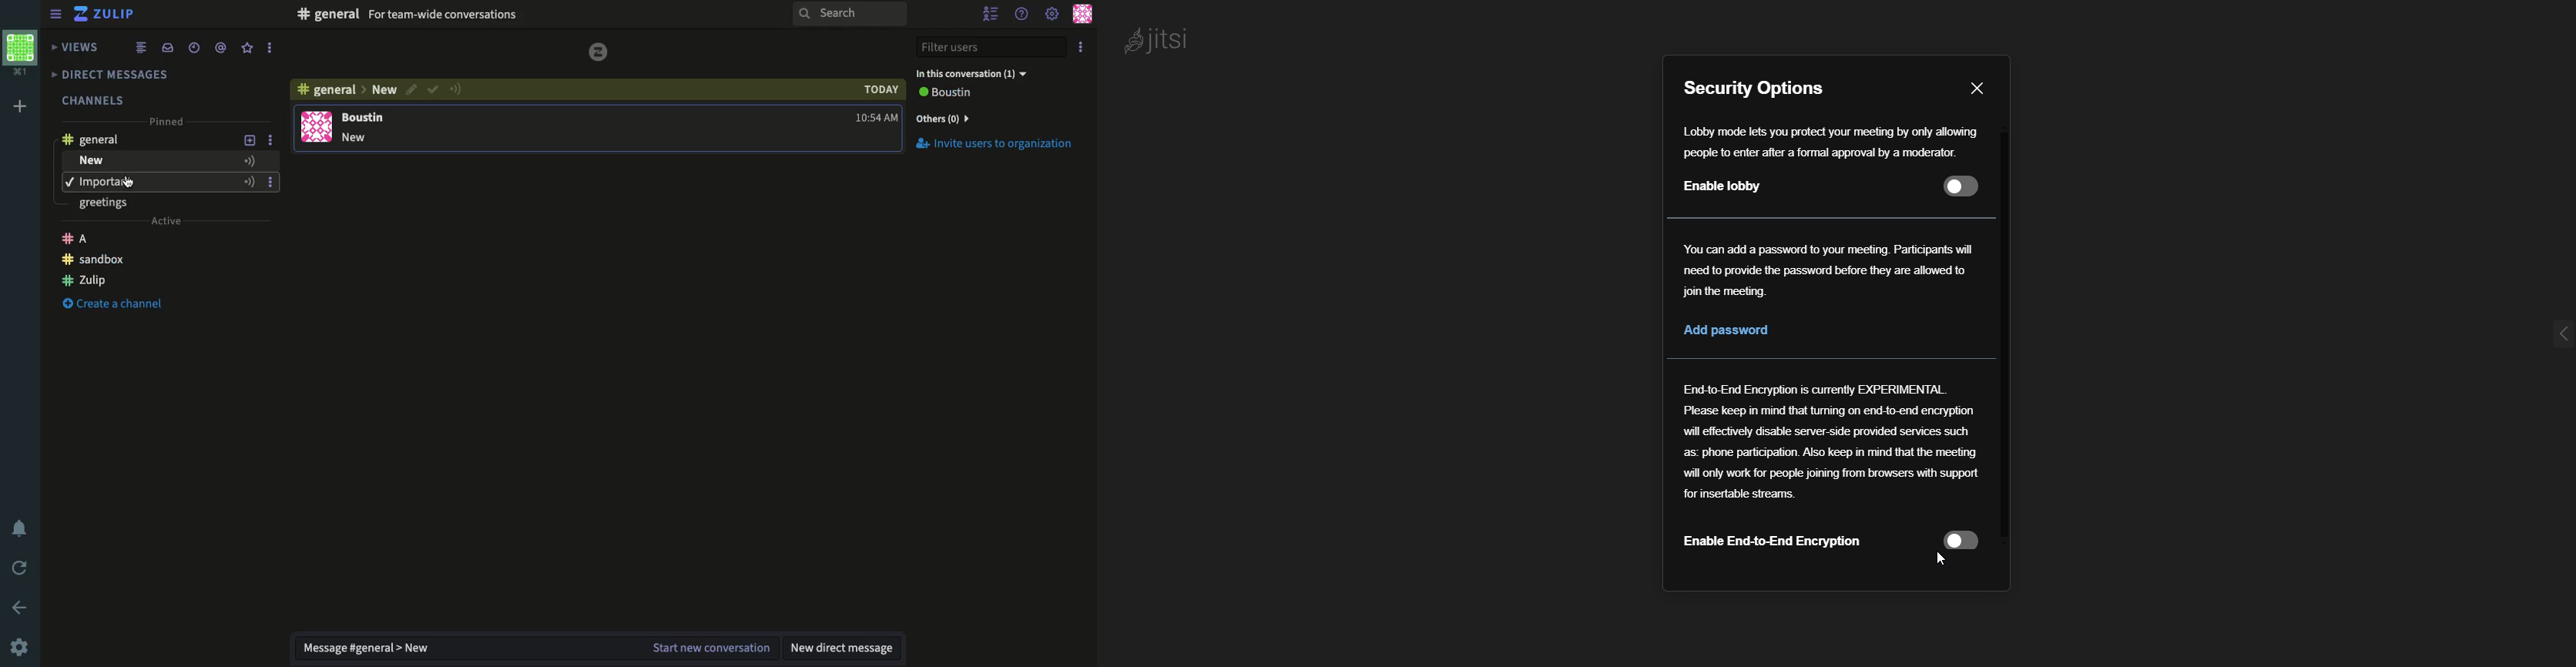 The width and height of the screenshot is (2576, 672). Describe the element at coordinates (1053, 15) in the screenshot. I see `Settings` at that location.